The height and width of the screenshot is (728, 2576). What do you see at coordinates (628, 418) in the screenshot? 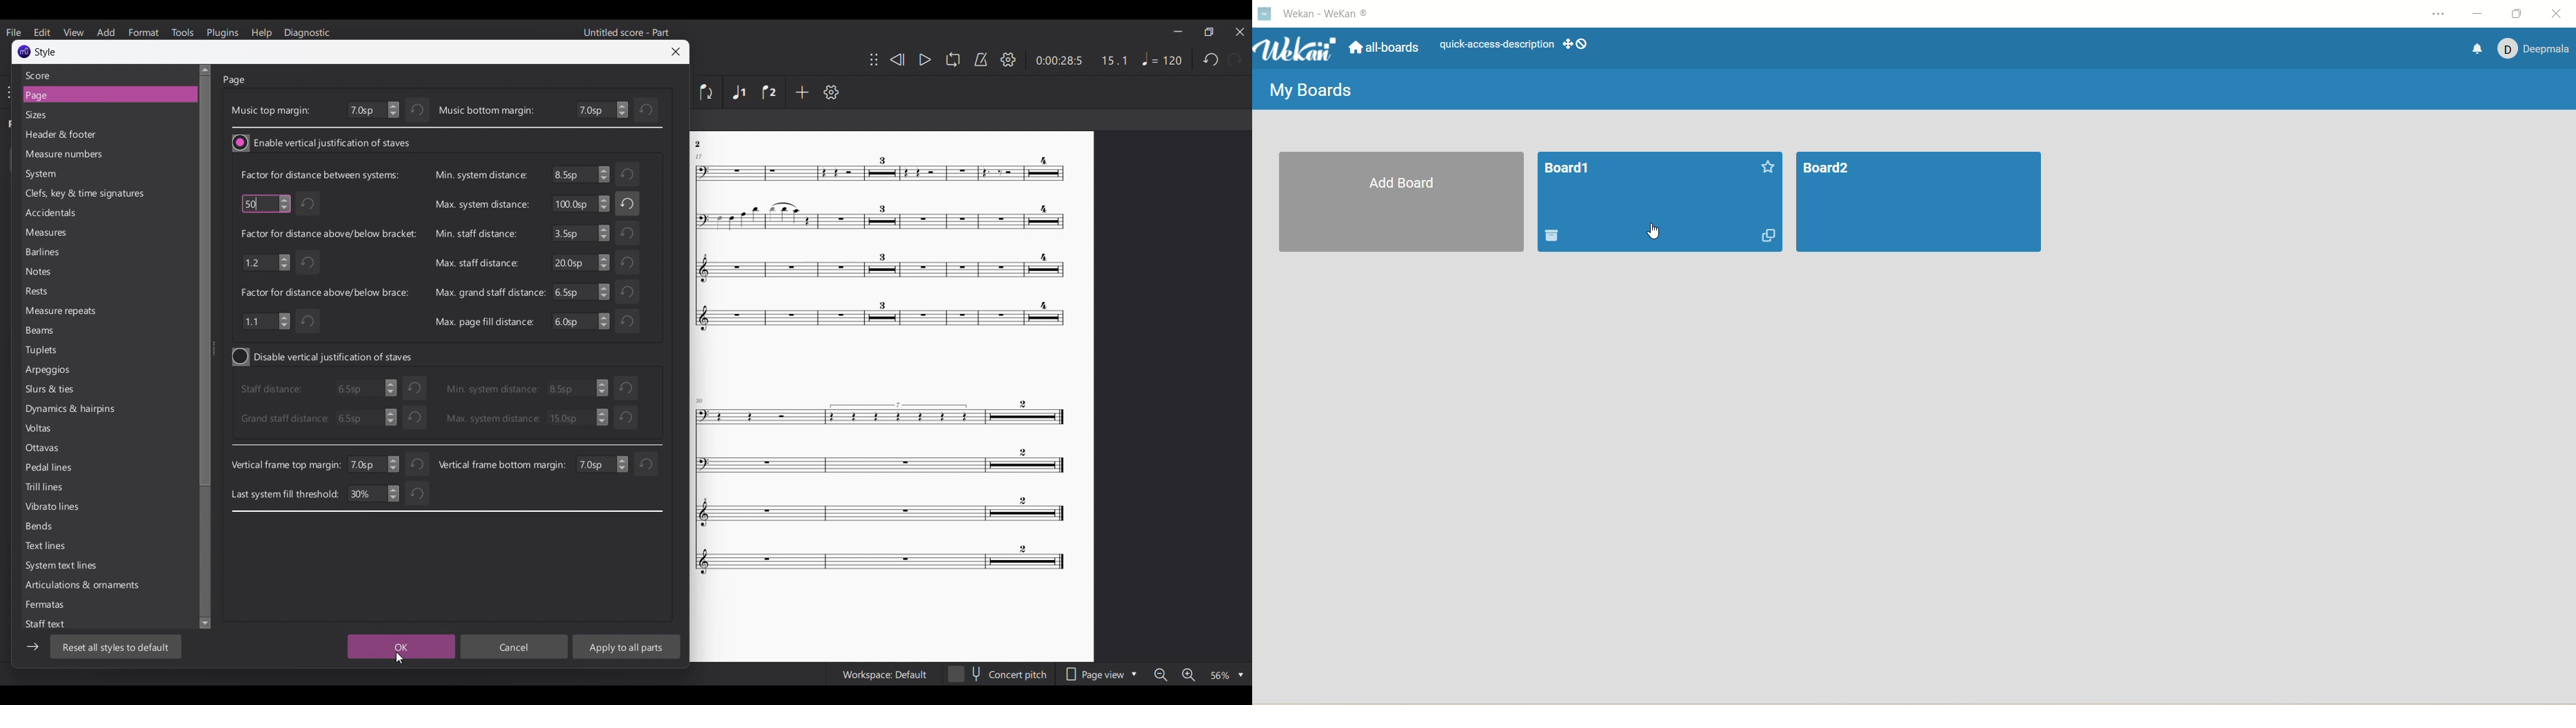
I see `Undo` at bounding box center [628, 418].